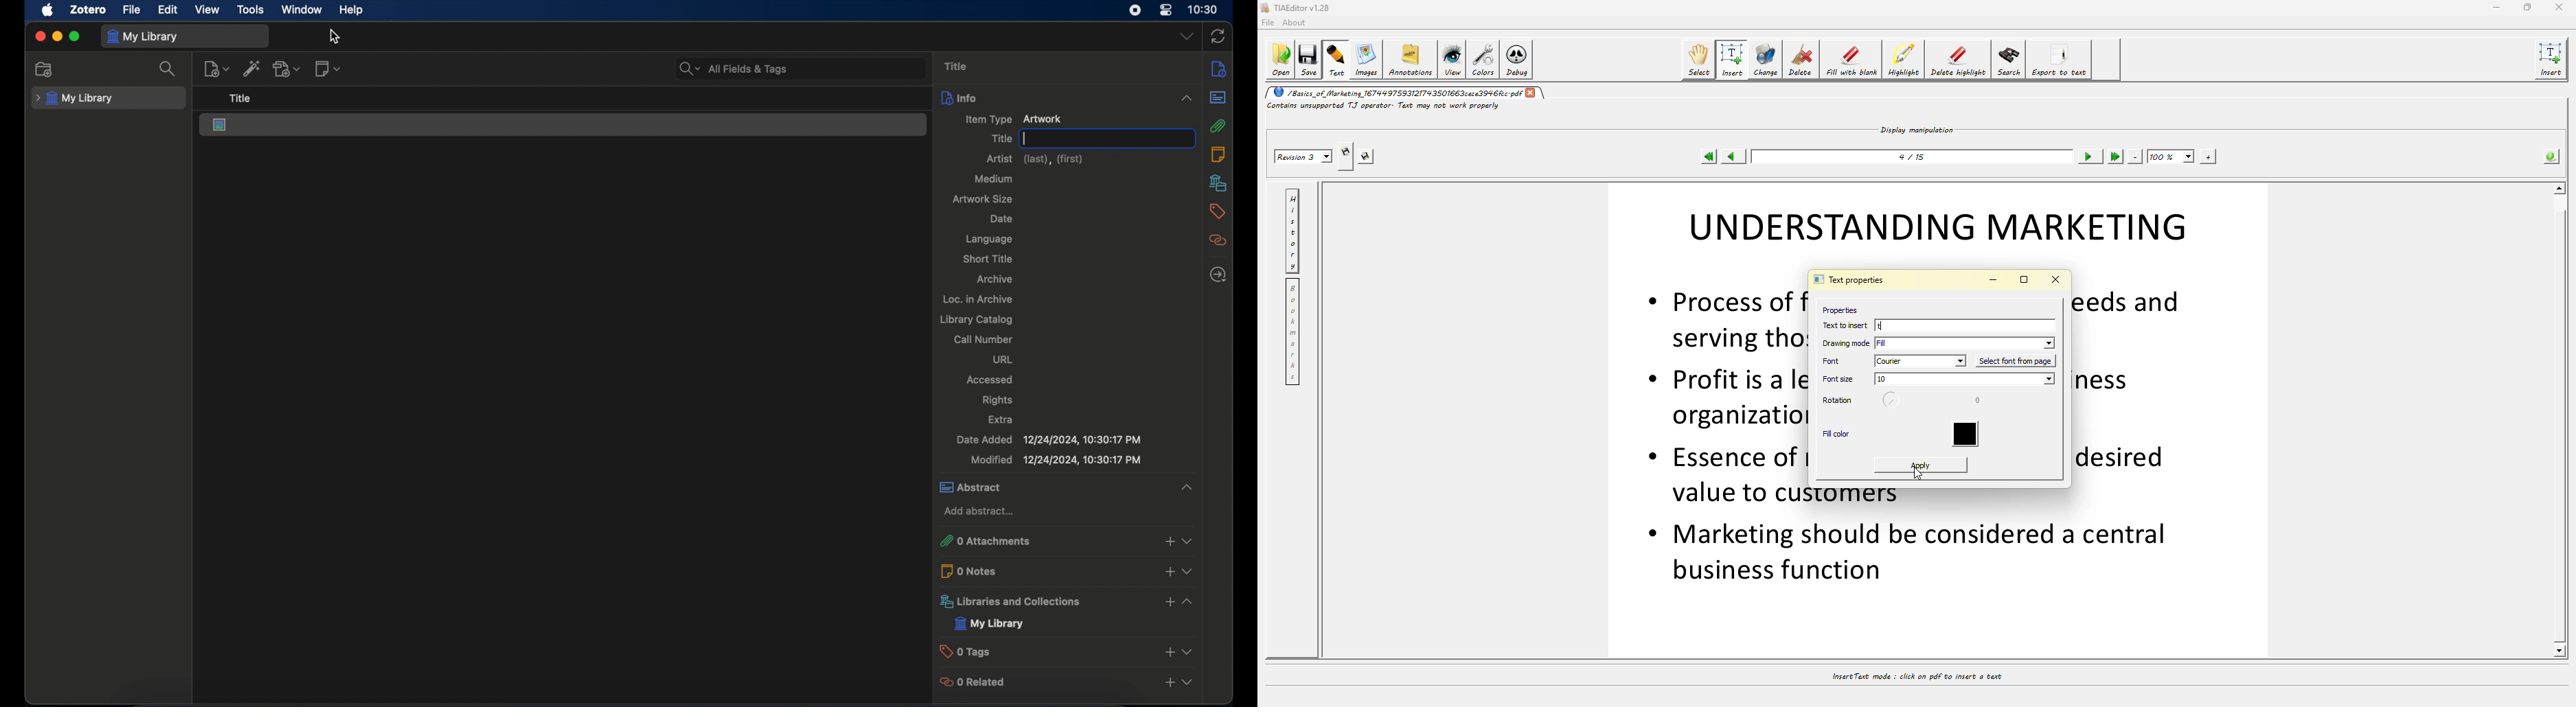 The width and height of the screenshot is (2576, 728). I want to click on artist, so click(1036, 159).